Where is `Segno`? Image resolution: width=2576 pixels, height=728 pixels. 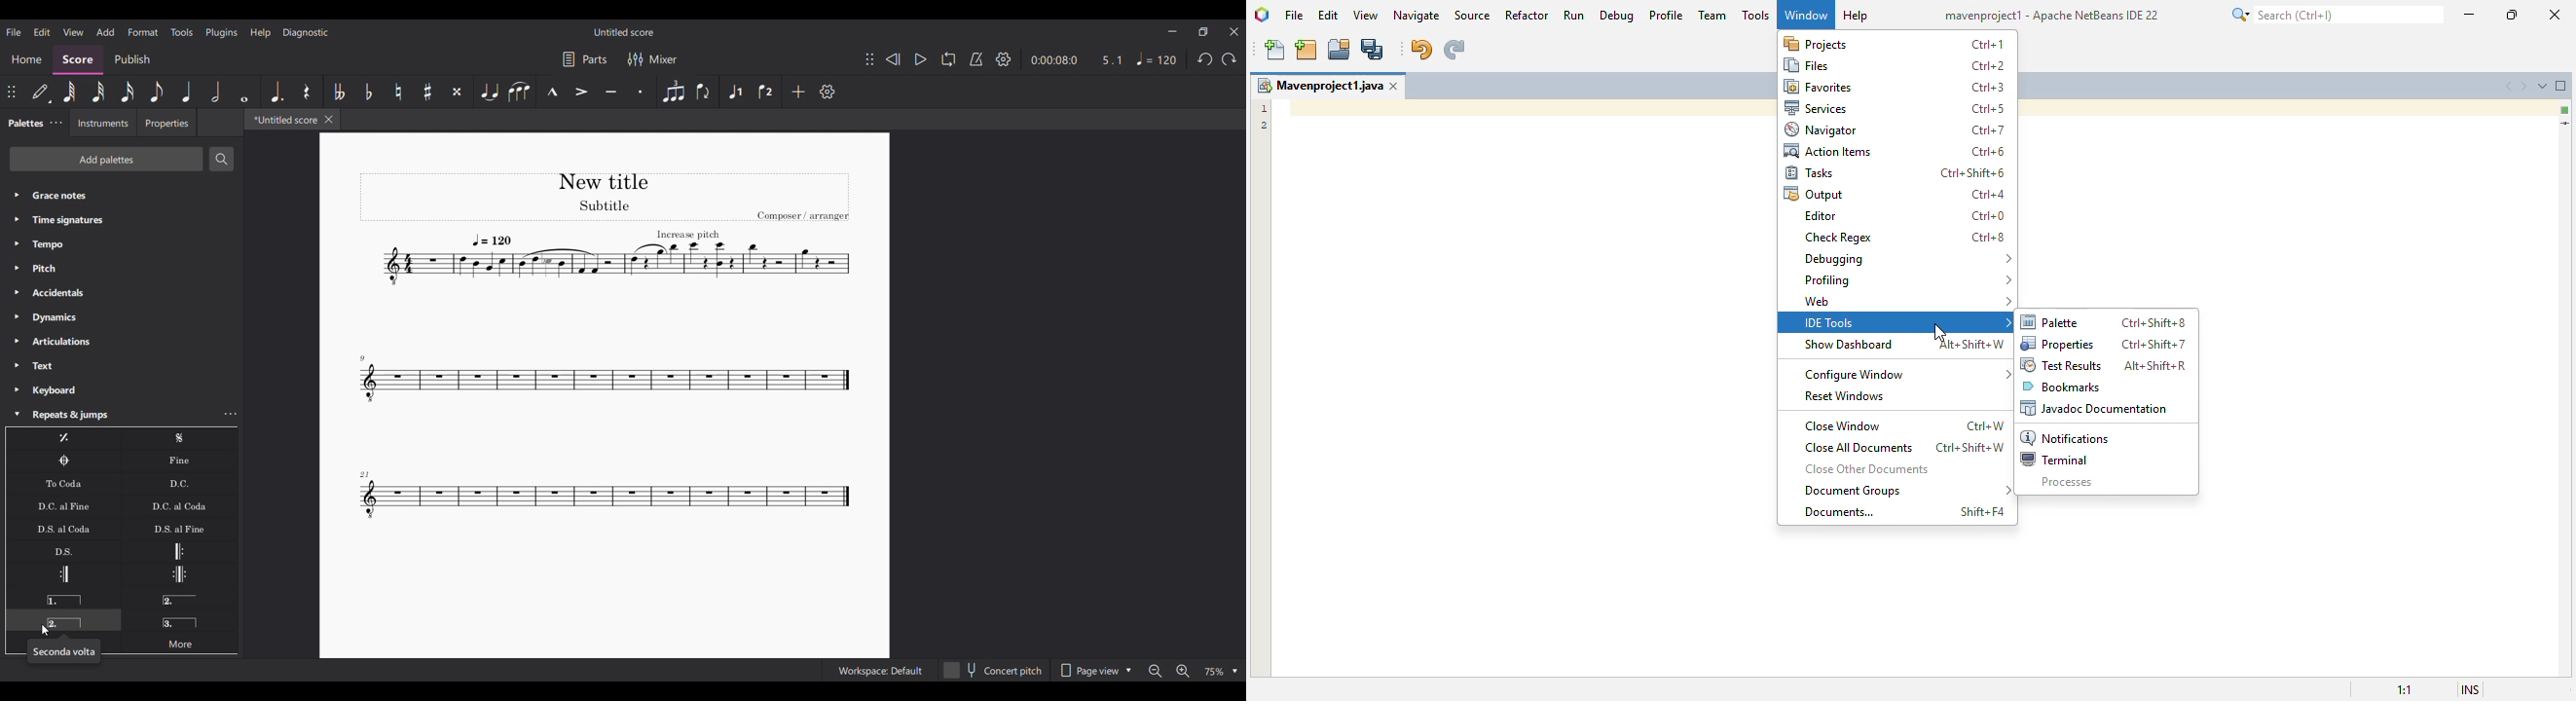 Segno is located at coordinates (180, 438).